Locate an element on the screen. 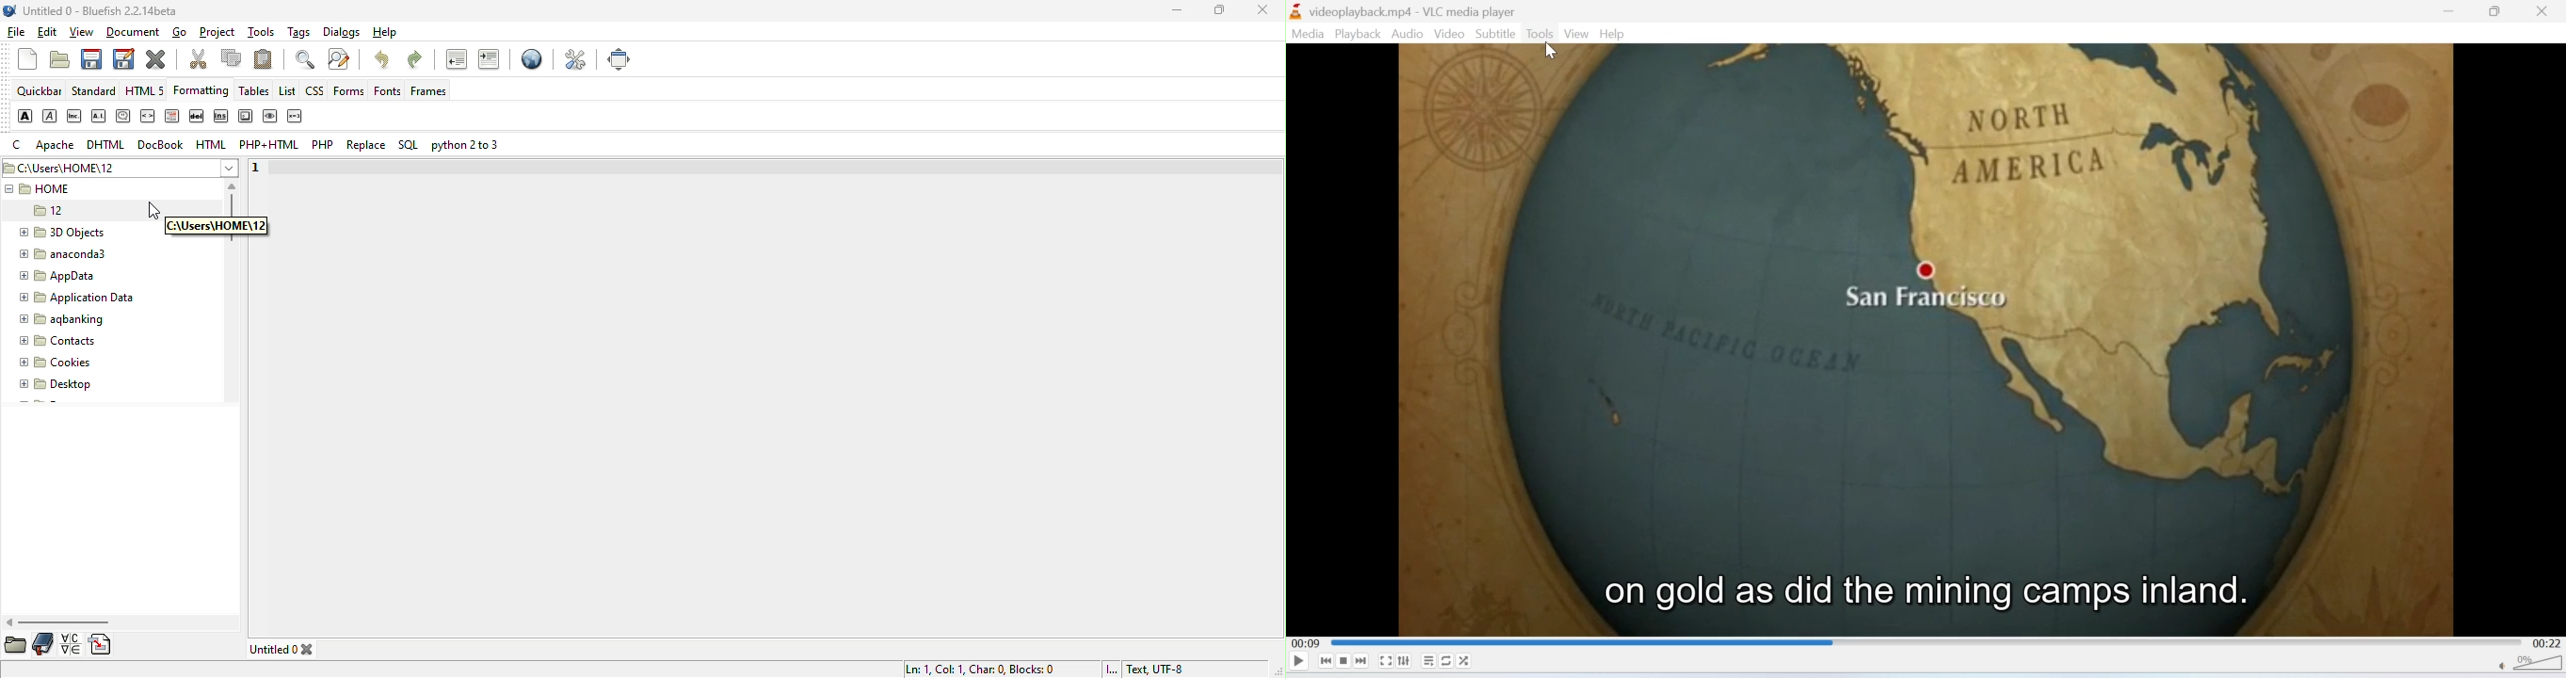 The image size is (2576, 700). 00:09 is located at coordinates (1304, 644).